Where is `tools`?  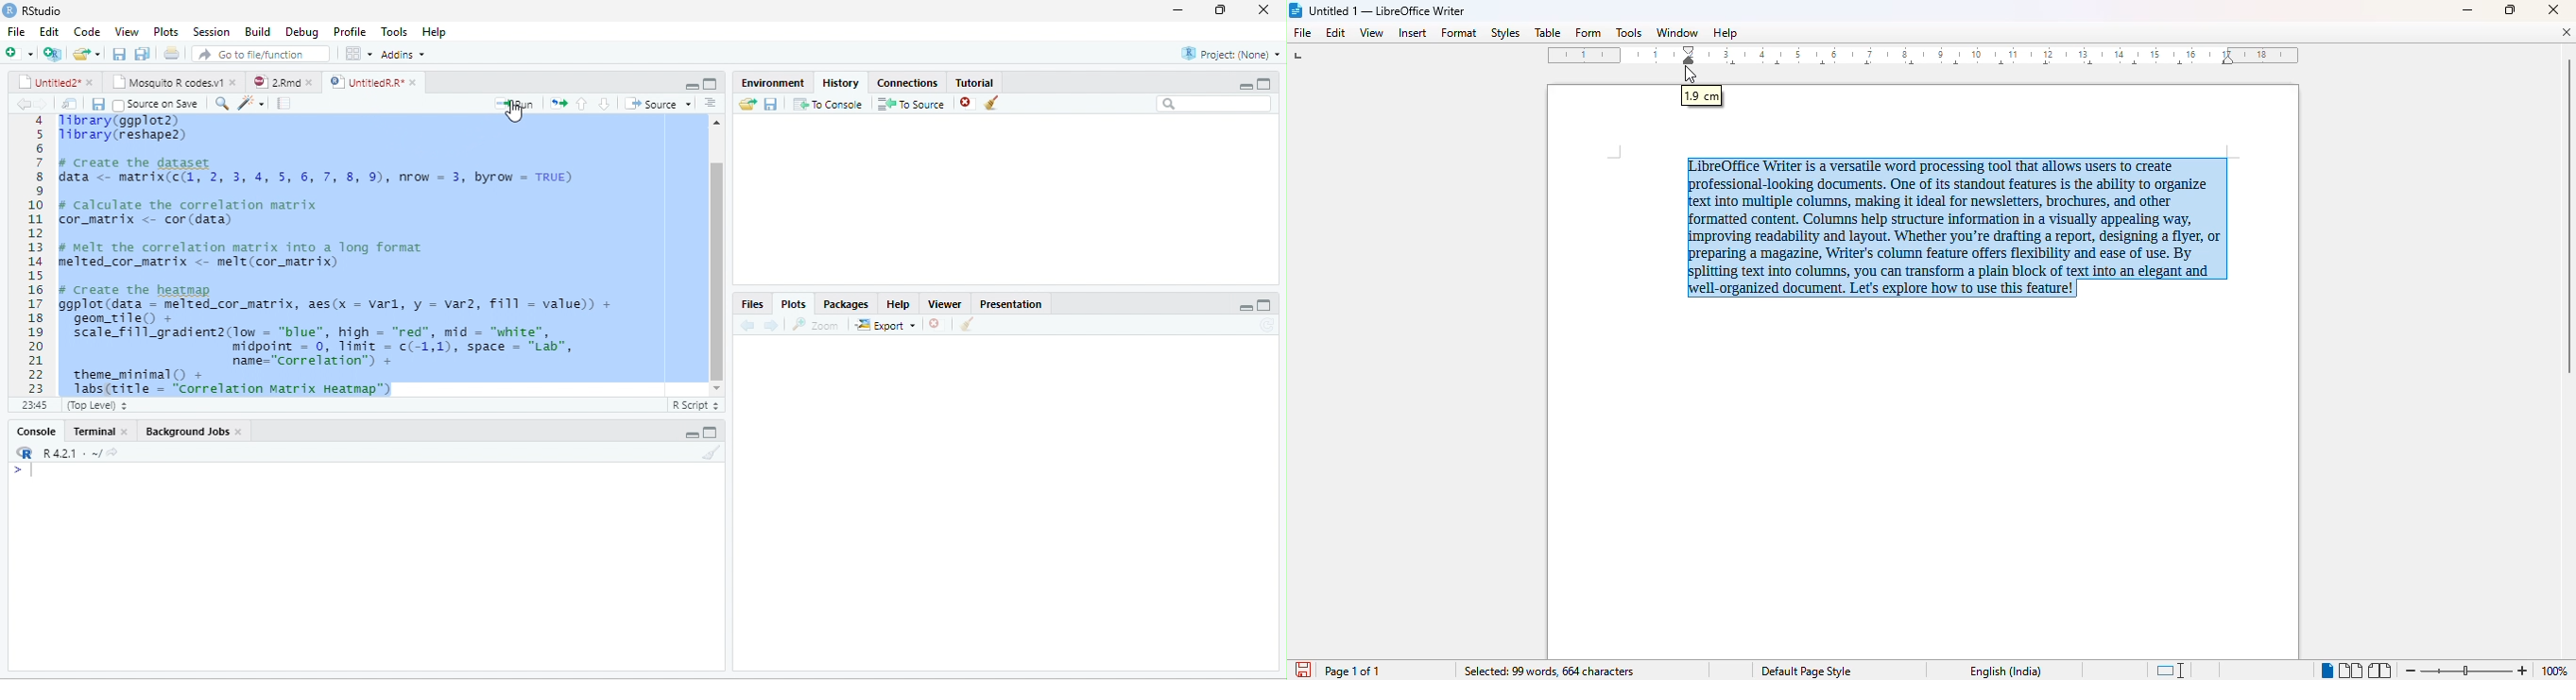 tools is located at coordinates (394, 29).